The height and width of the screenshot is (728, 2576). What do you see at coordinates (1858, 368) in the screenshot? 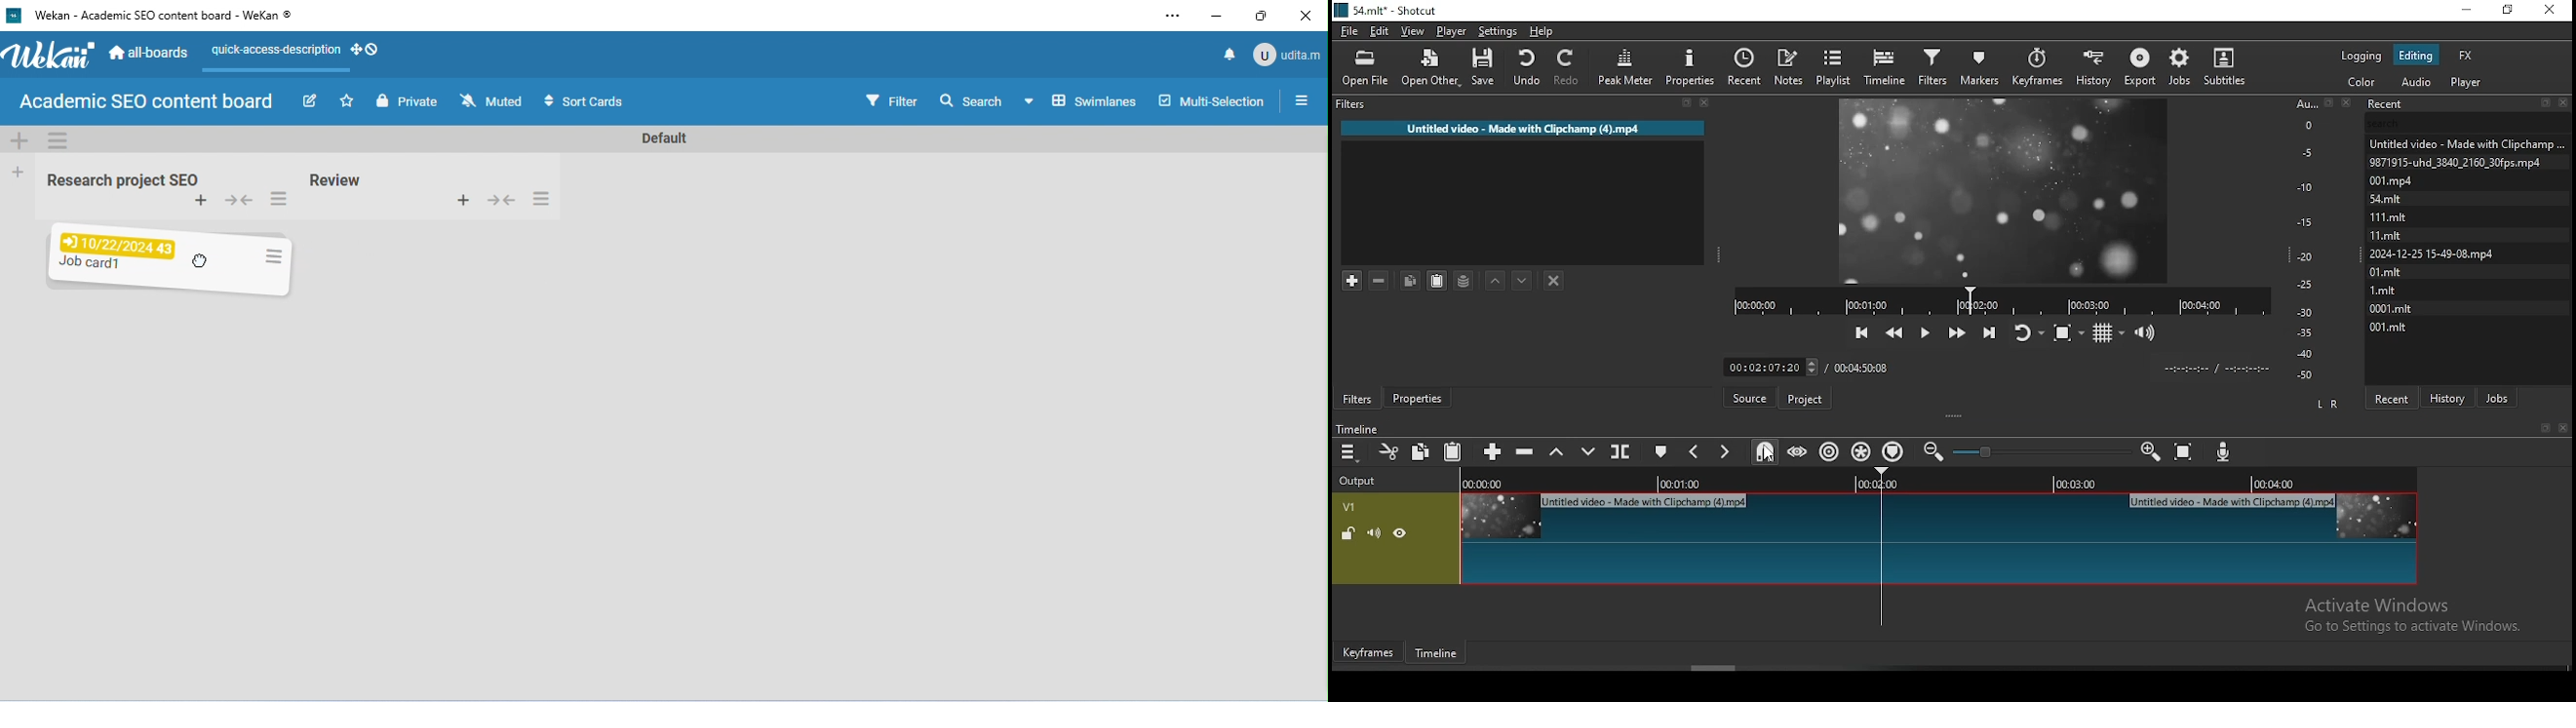
I see `total time` at bounding box center [1858, 368].